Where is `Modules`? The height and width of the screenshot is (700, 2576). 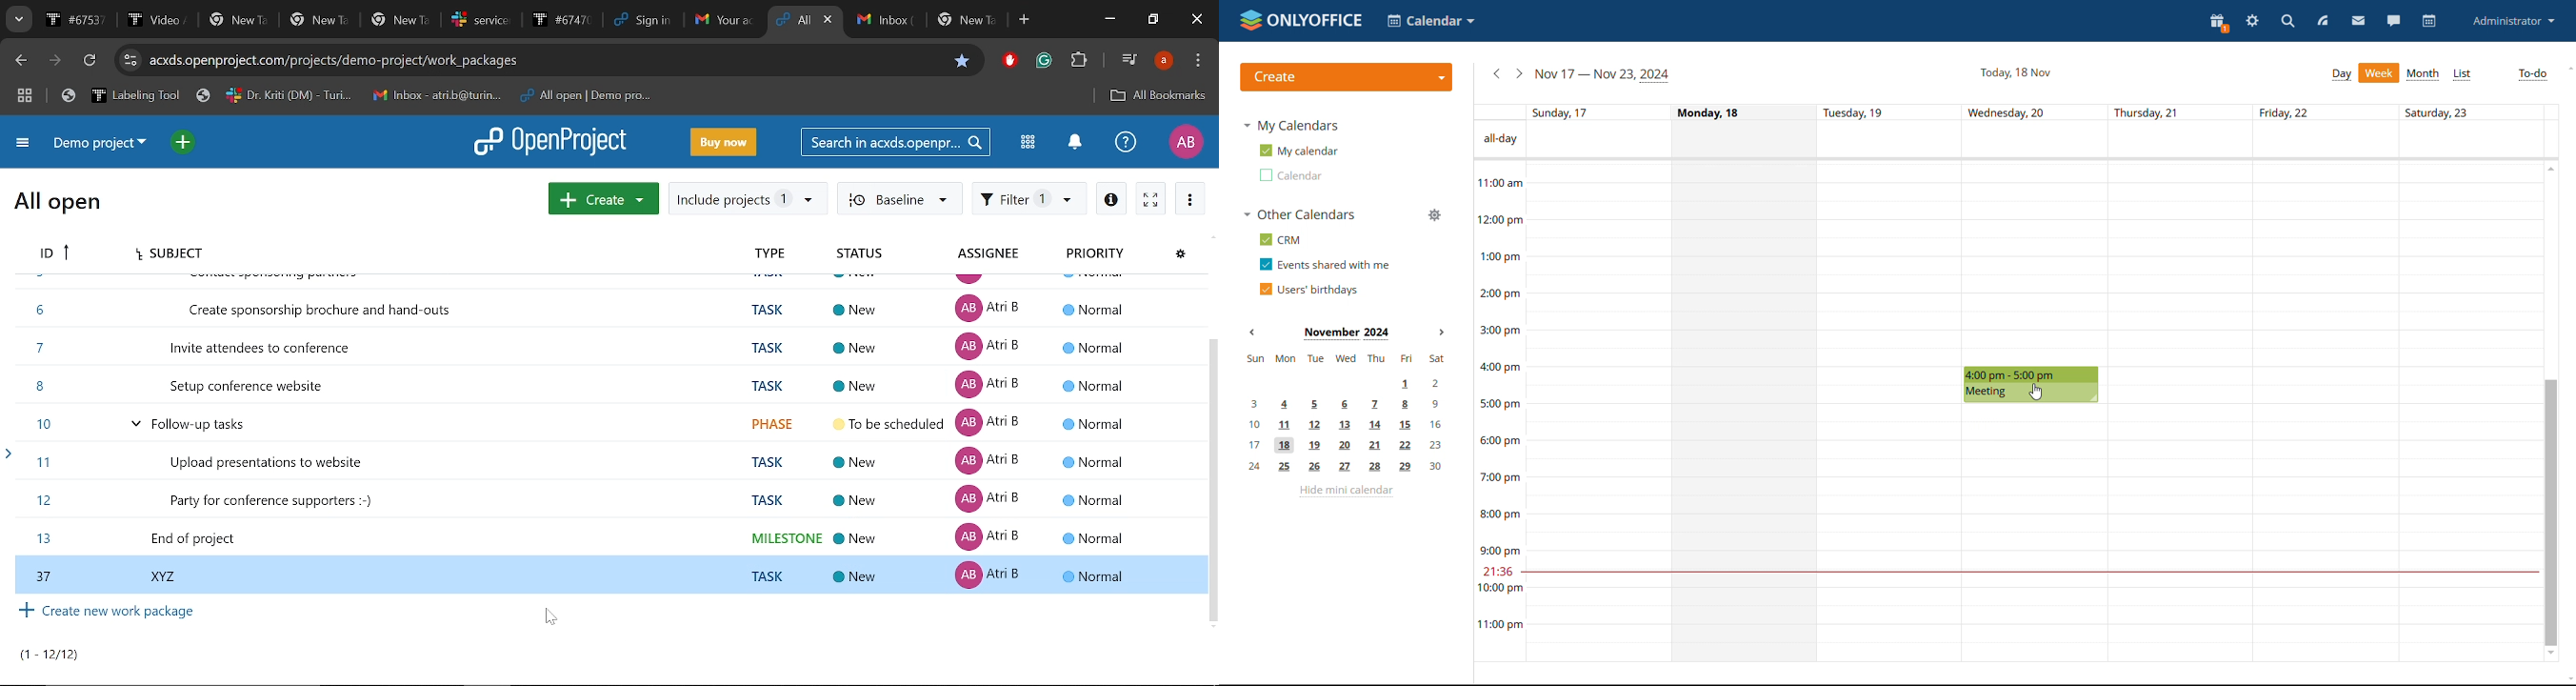 Modules is located at coordinates (1027, 144).